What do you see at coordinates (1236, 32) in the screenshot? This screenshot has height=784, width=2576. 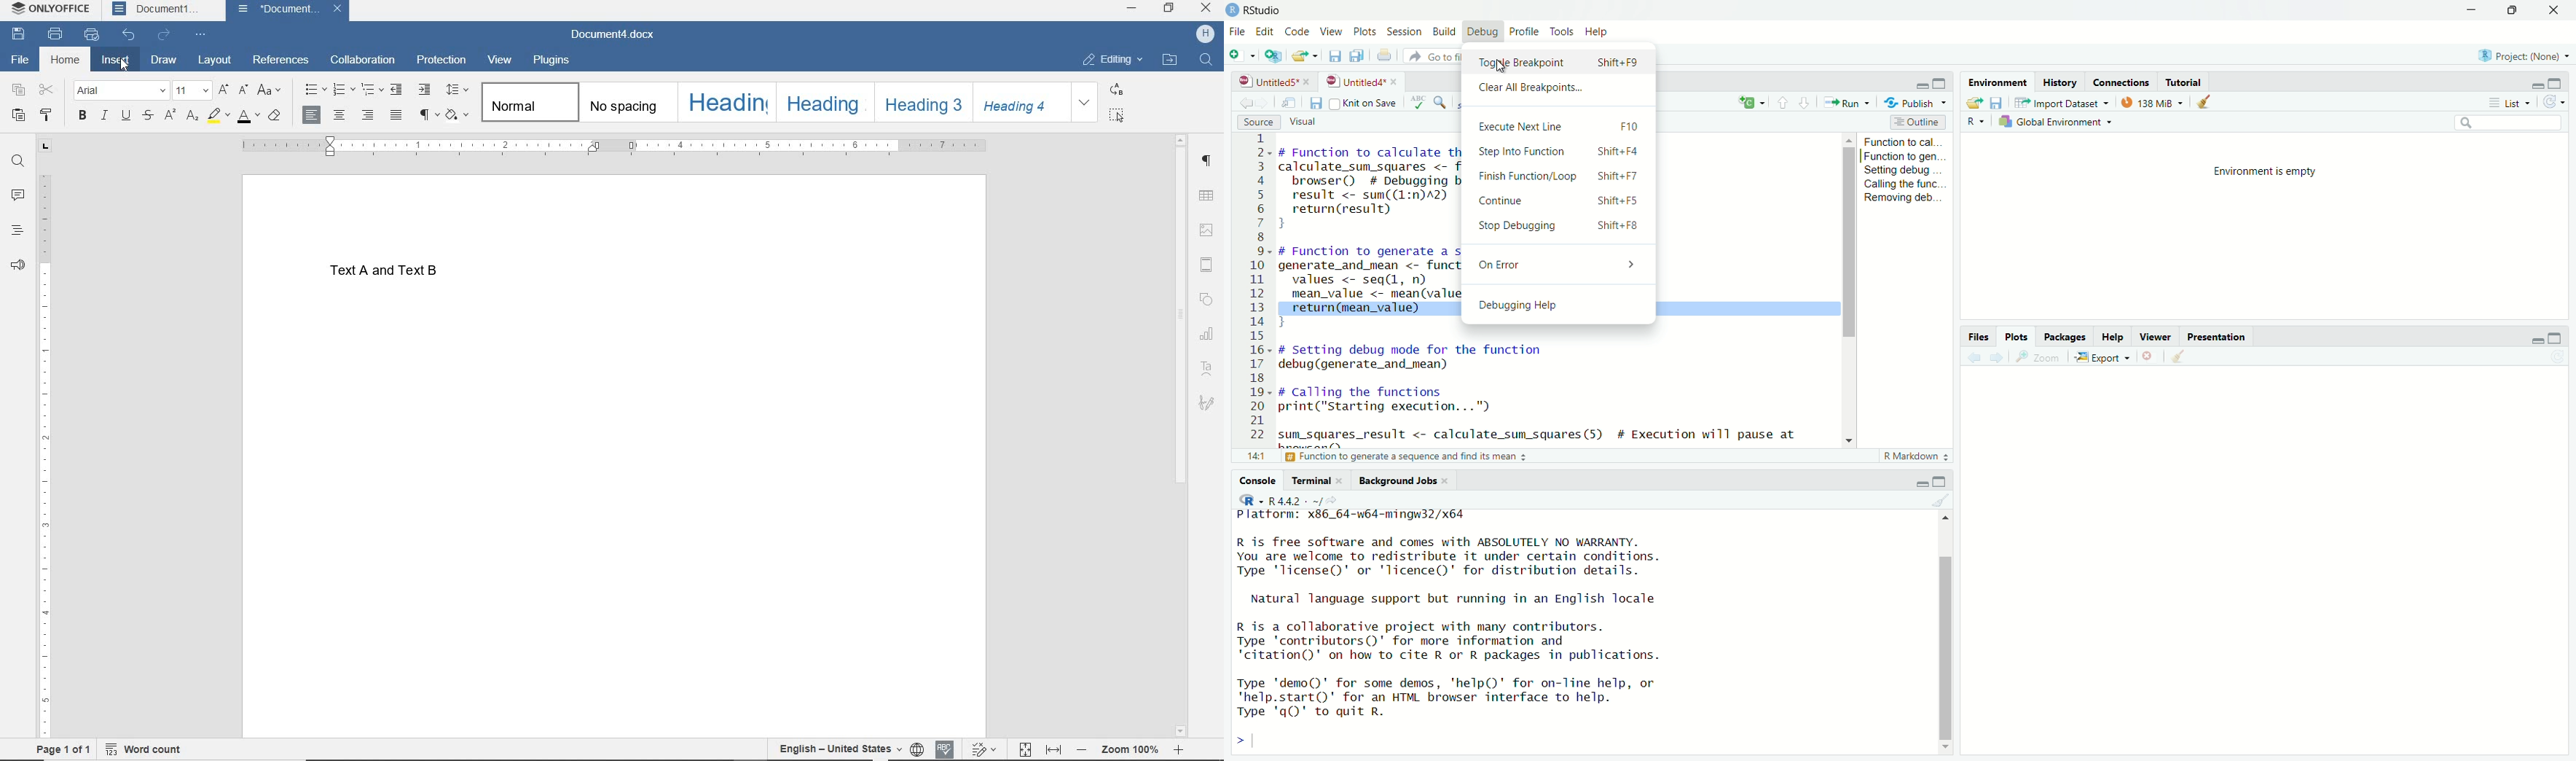 I see `File` at bounding box center [1236, 32].